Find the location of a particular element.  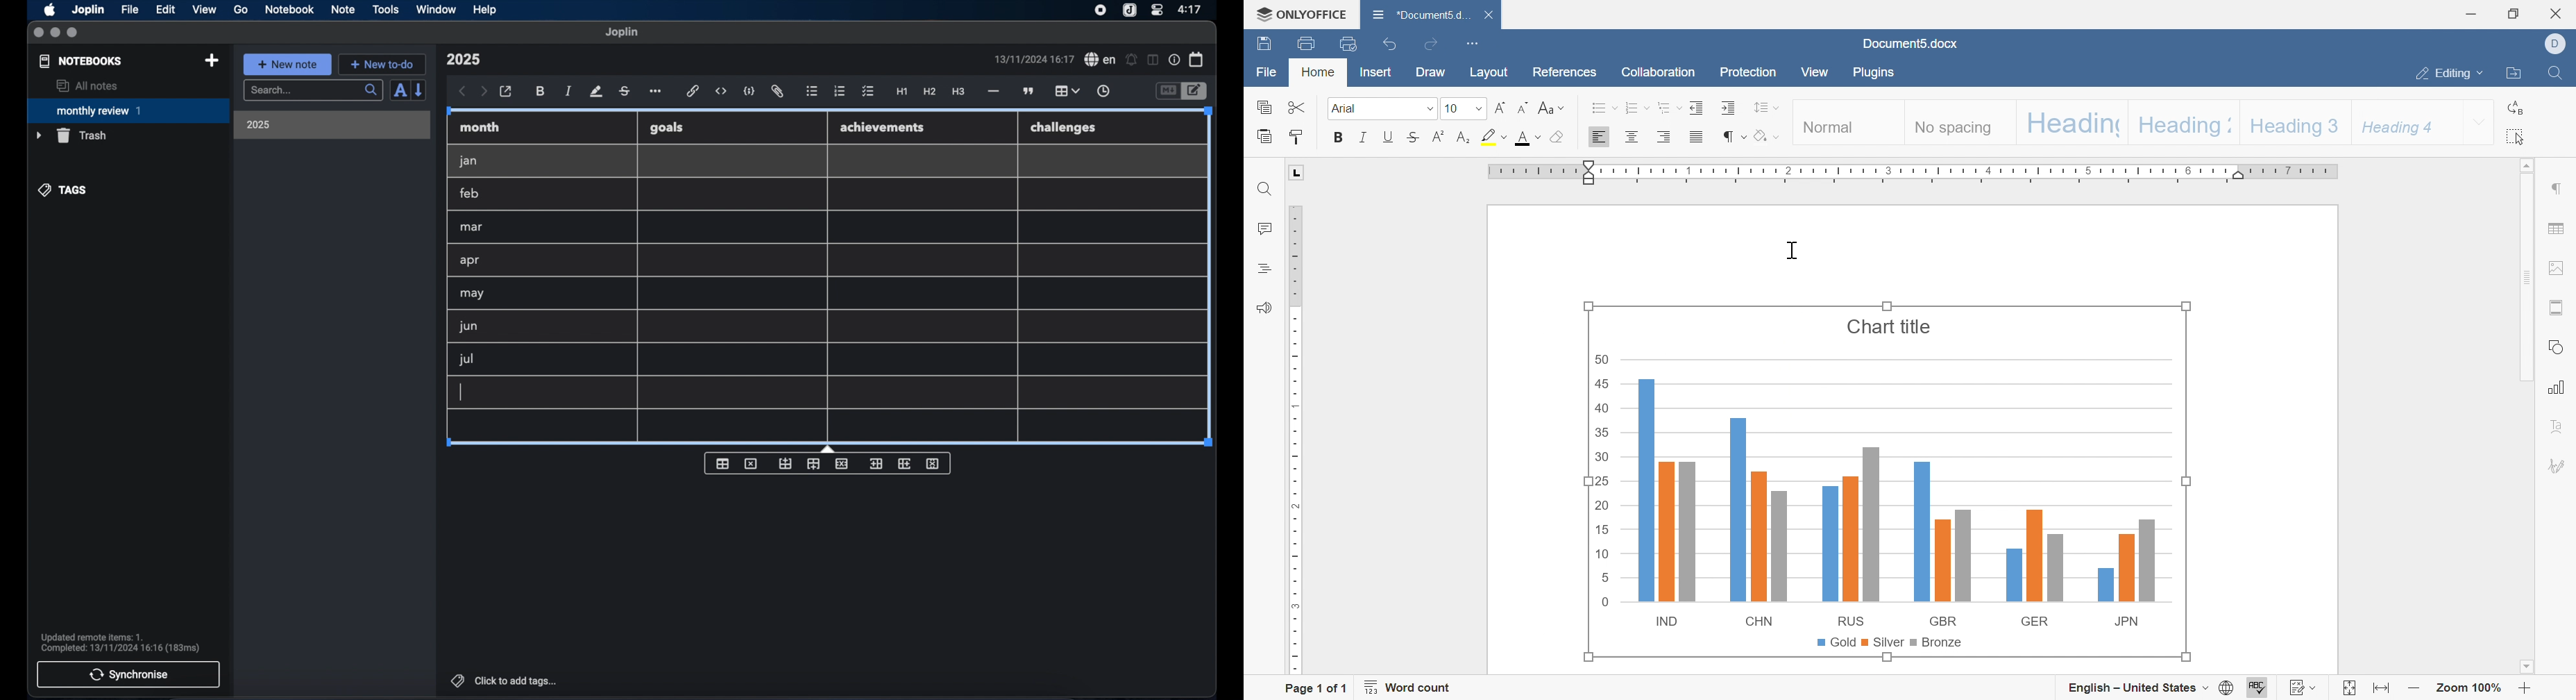

protection is located at coordinates (1749, 72).